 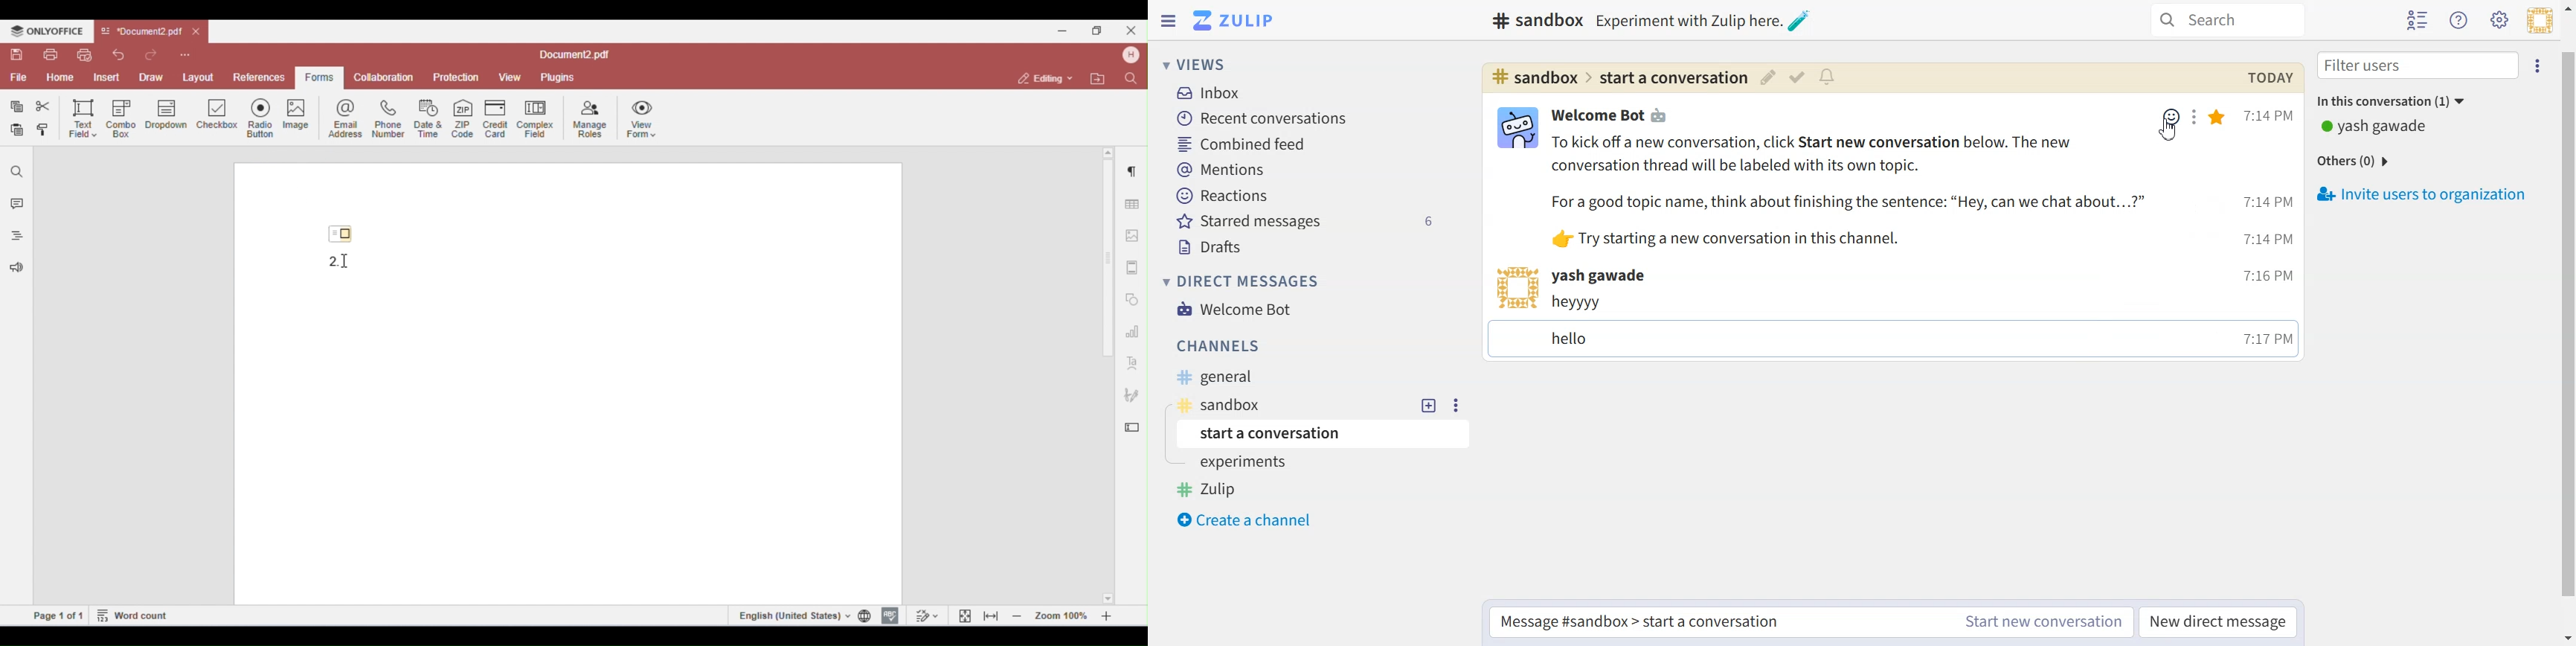 What do you see at coordinates (2376, 127) in the screenshot?
I see `Text` at bounding box center [2376, 127].